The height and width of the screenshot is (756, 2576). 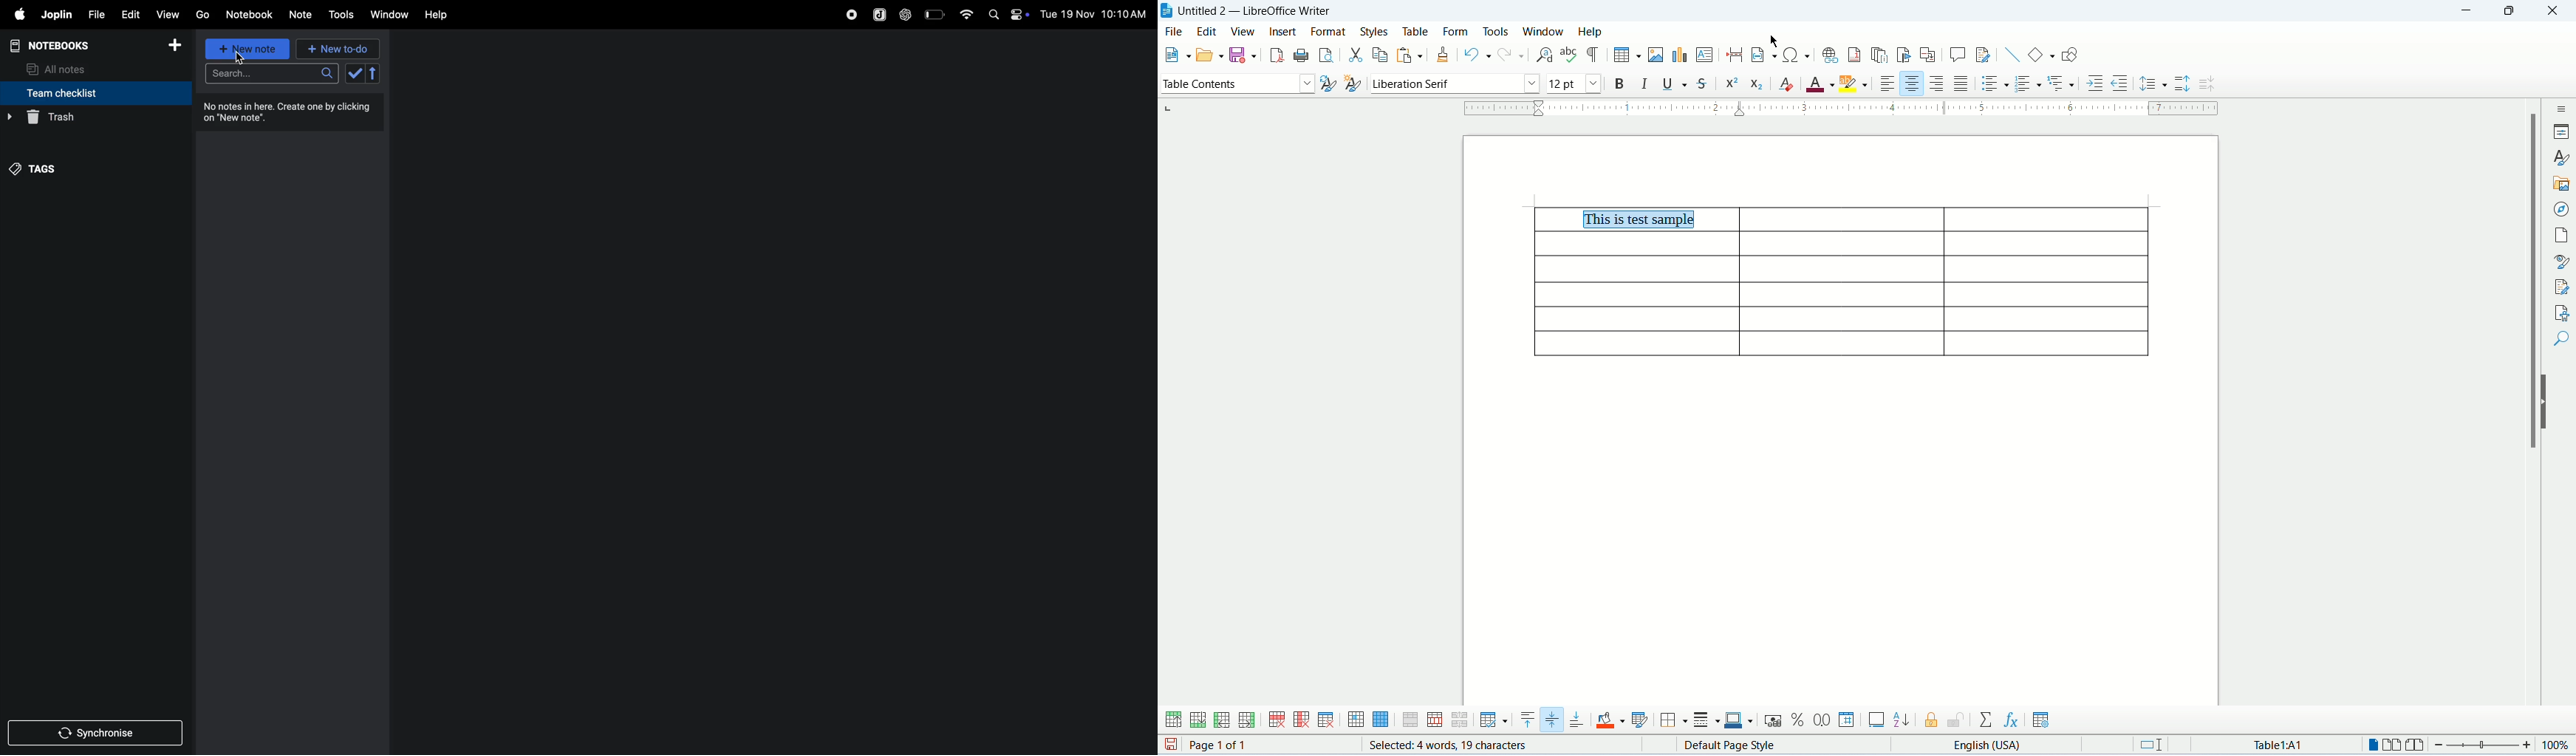 I want to click on align top, so click(x=1526, y=721).